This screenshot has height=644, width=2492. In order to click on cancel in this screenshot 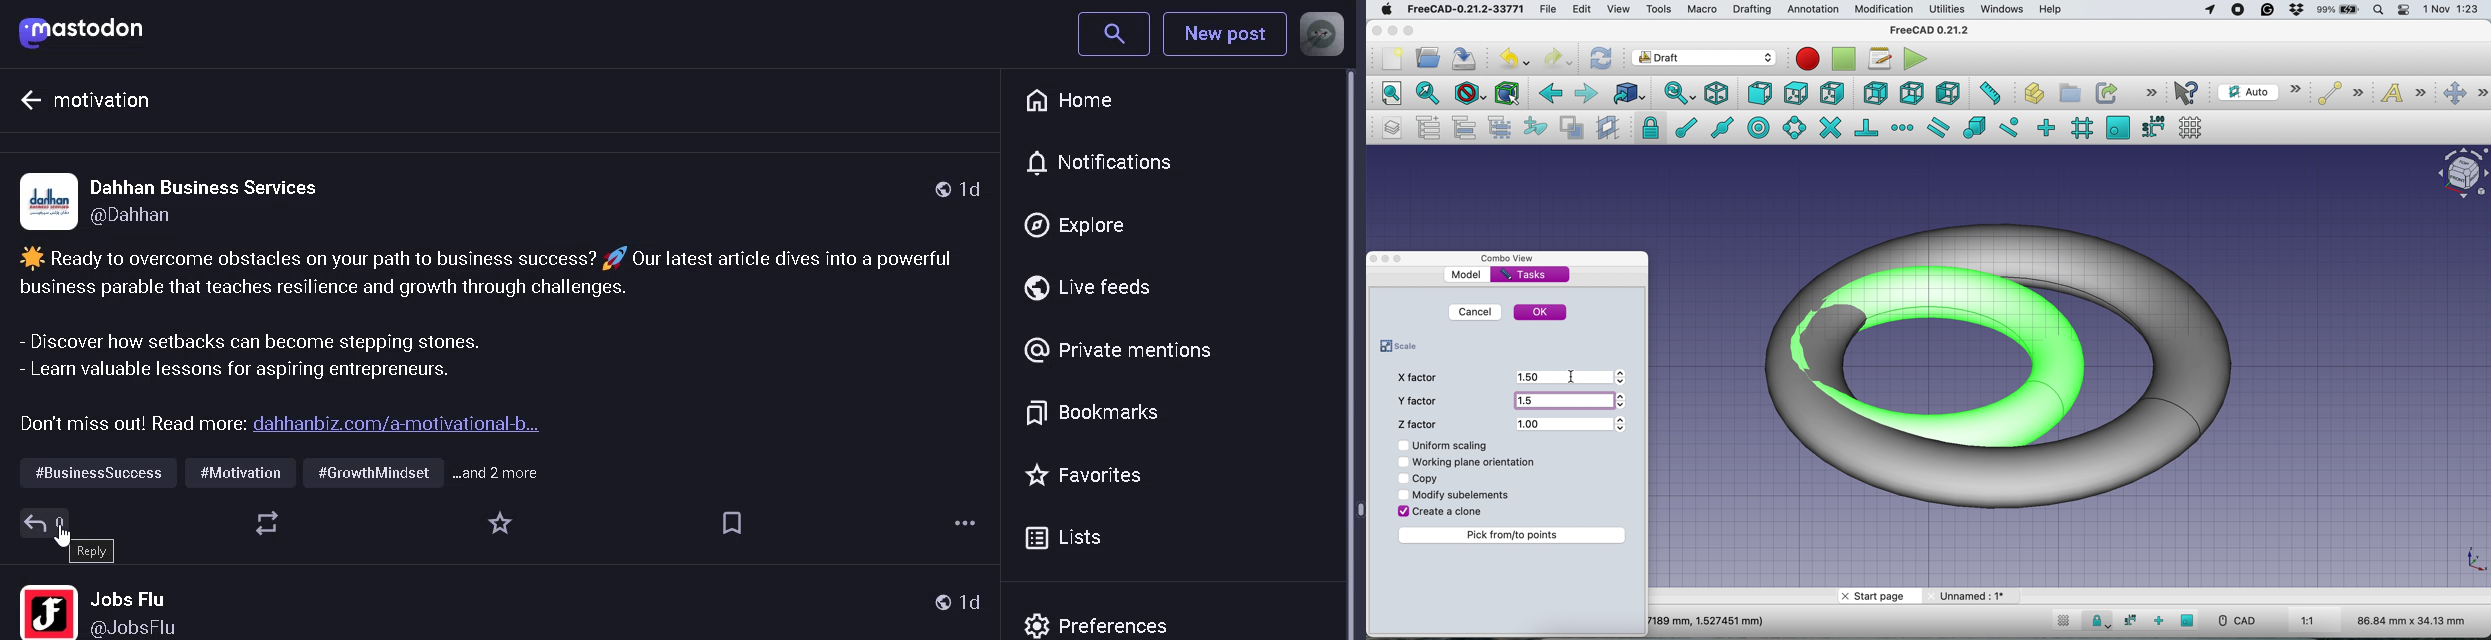, I will do `click(1475, 312)`.